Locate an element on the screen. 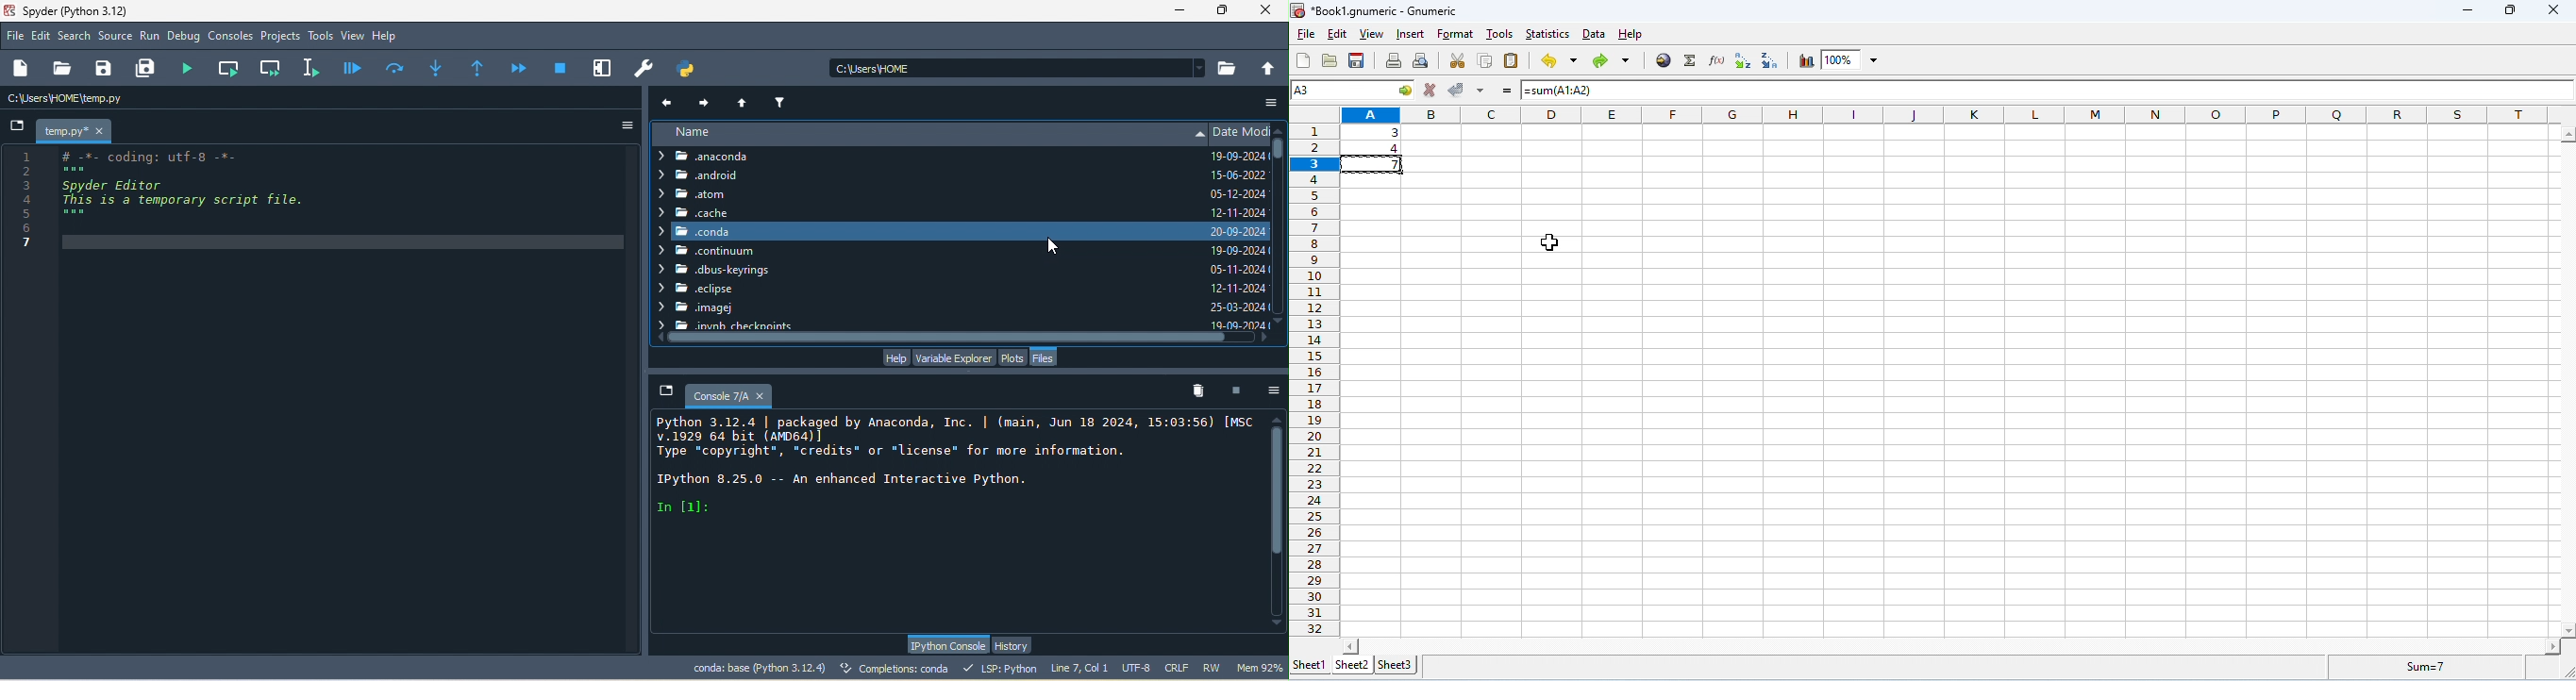  files is located at coordinates (1047, 357).